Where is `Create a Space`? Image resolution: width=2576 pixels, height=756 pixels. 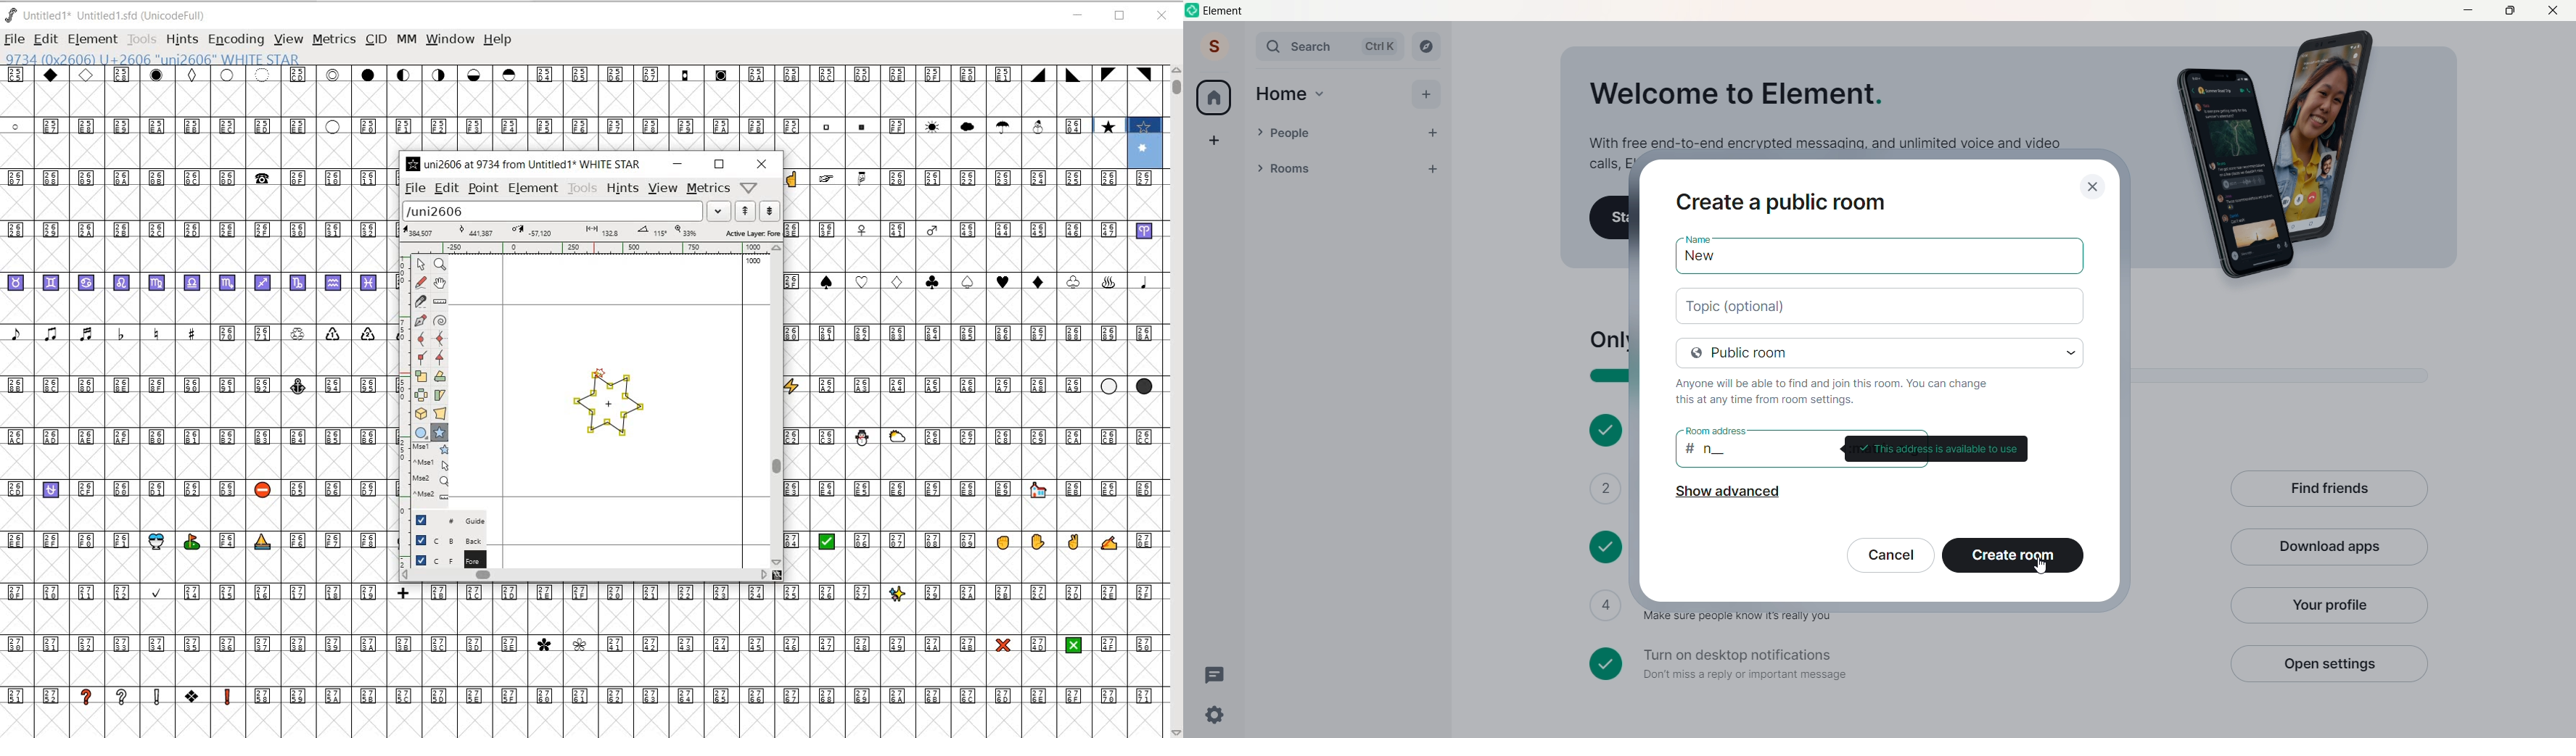 Create a Space is located at coordinates (1214, 140).